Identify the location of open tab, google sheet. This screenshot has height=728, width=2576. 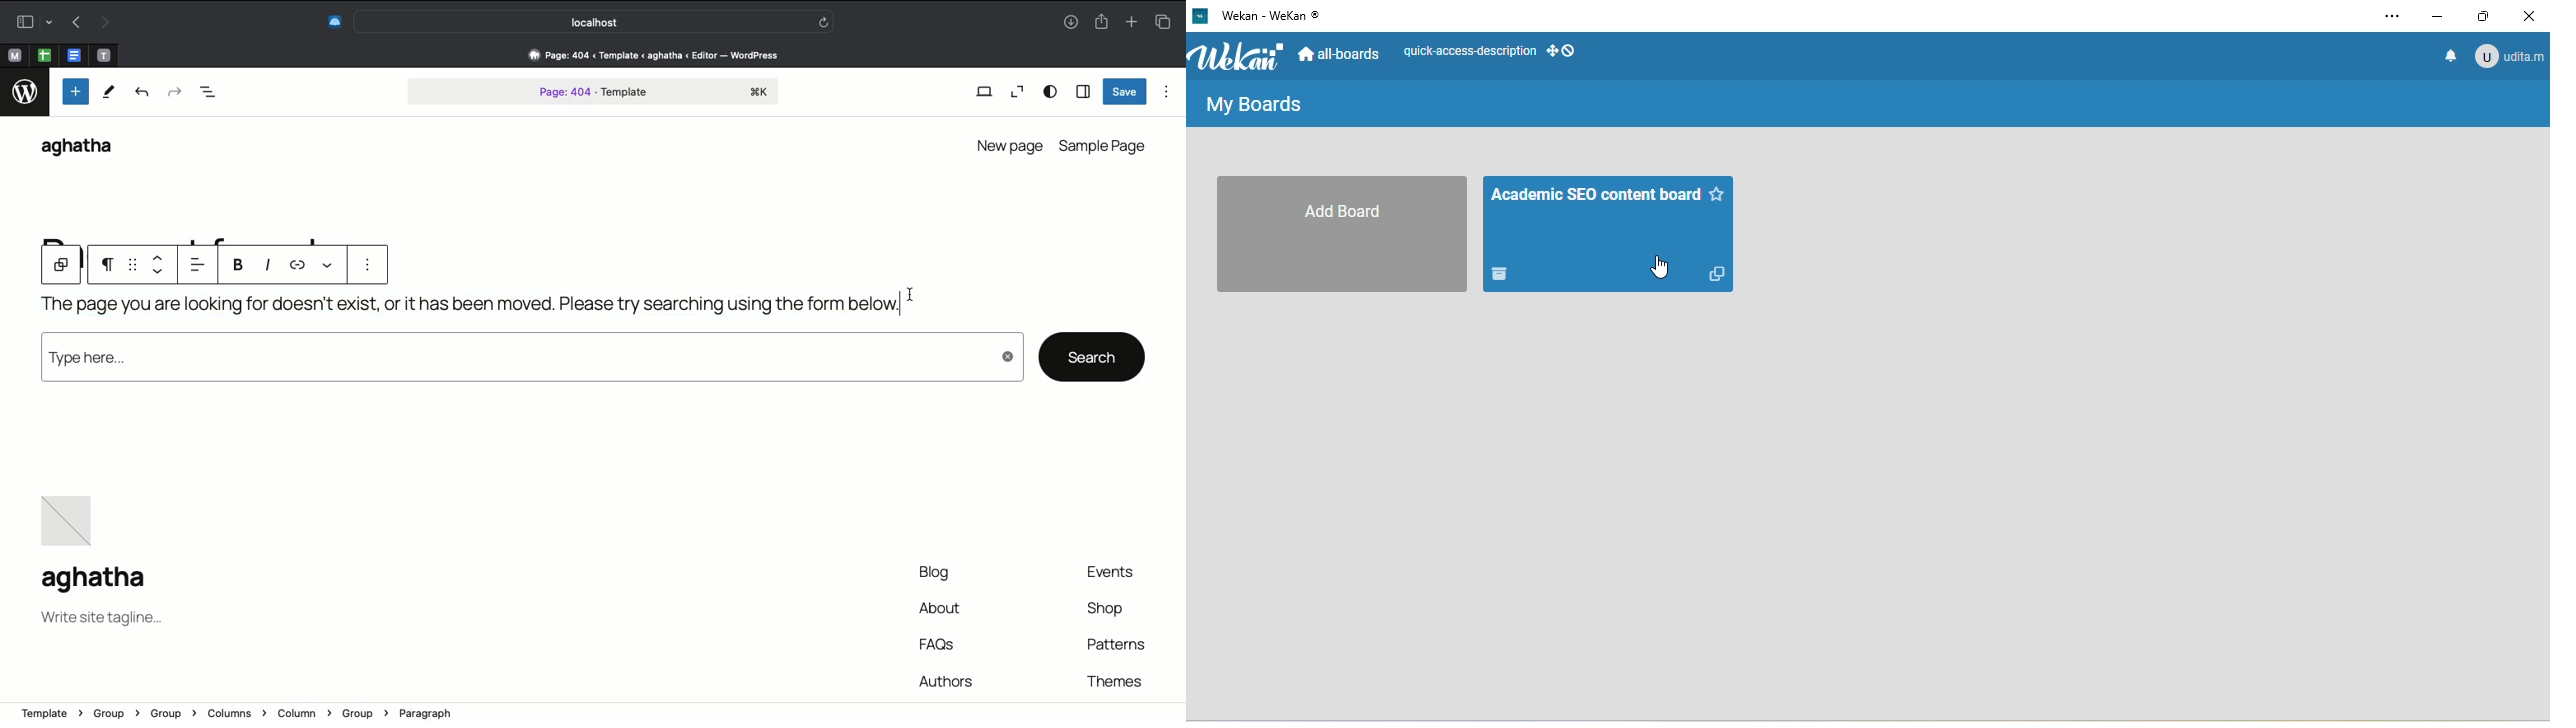
(43, 55).